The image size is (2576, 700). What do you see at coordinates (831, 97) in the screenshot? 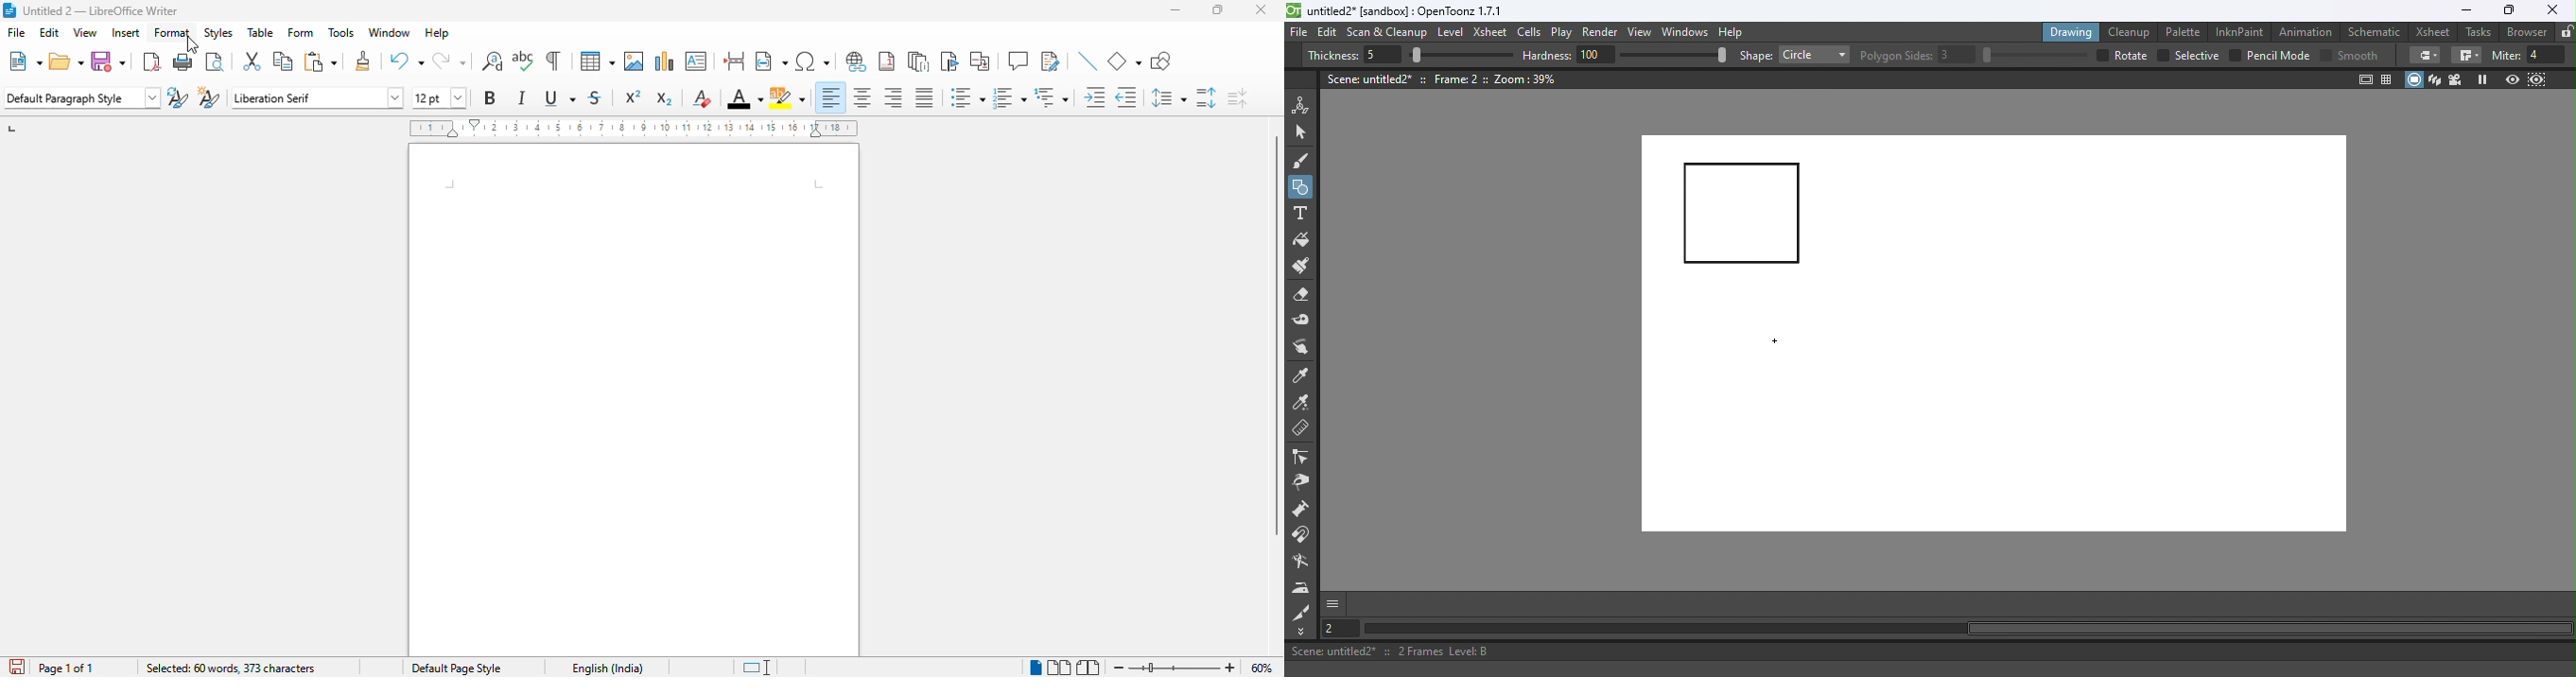
I see `align left` at bounding box center [831, 97].